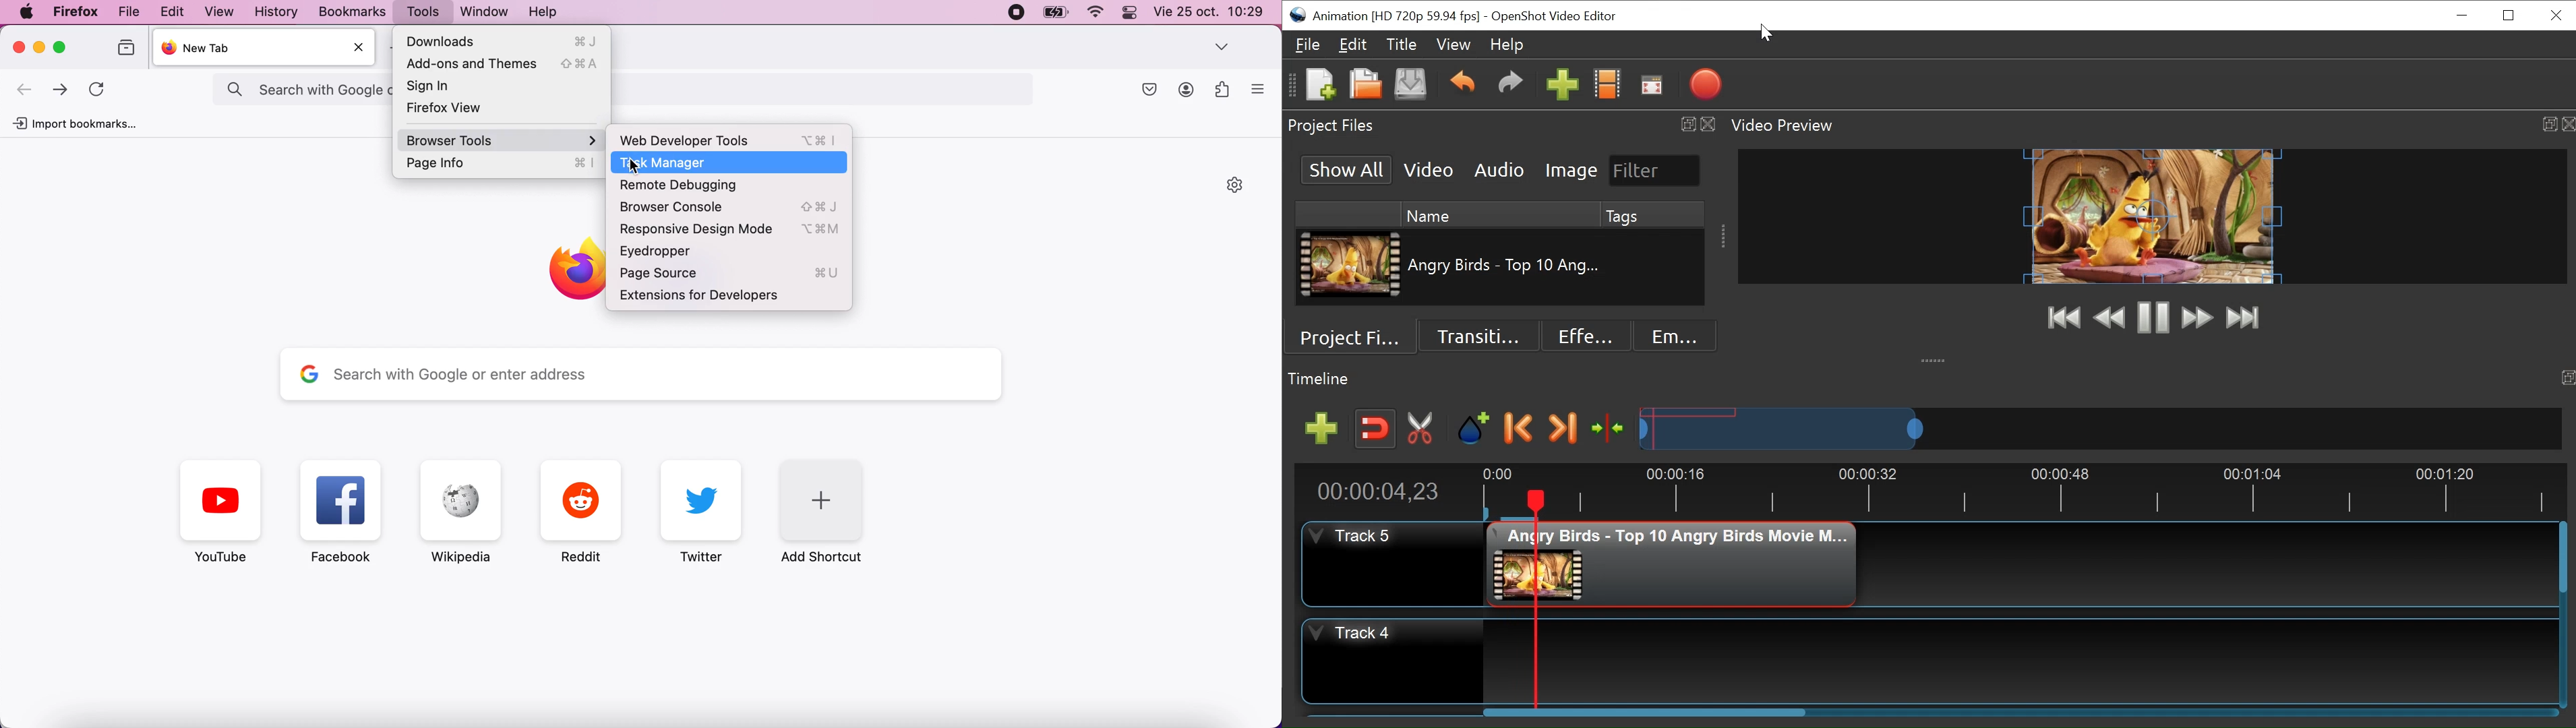  What do you see at coordinates (1519, 428) in the screenshot?
I see `Previous Marker` at bounding box center [1519, 428].